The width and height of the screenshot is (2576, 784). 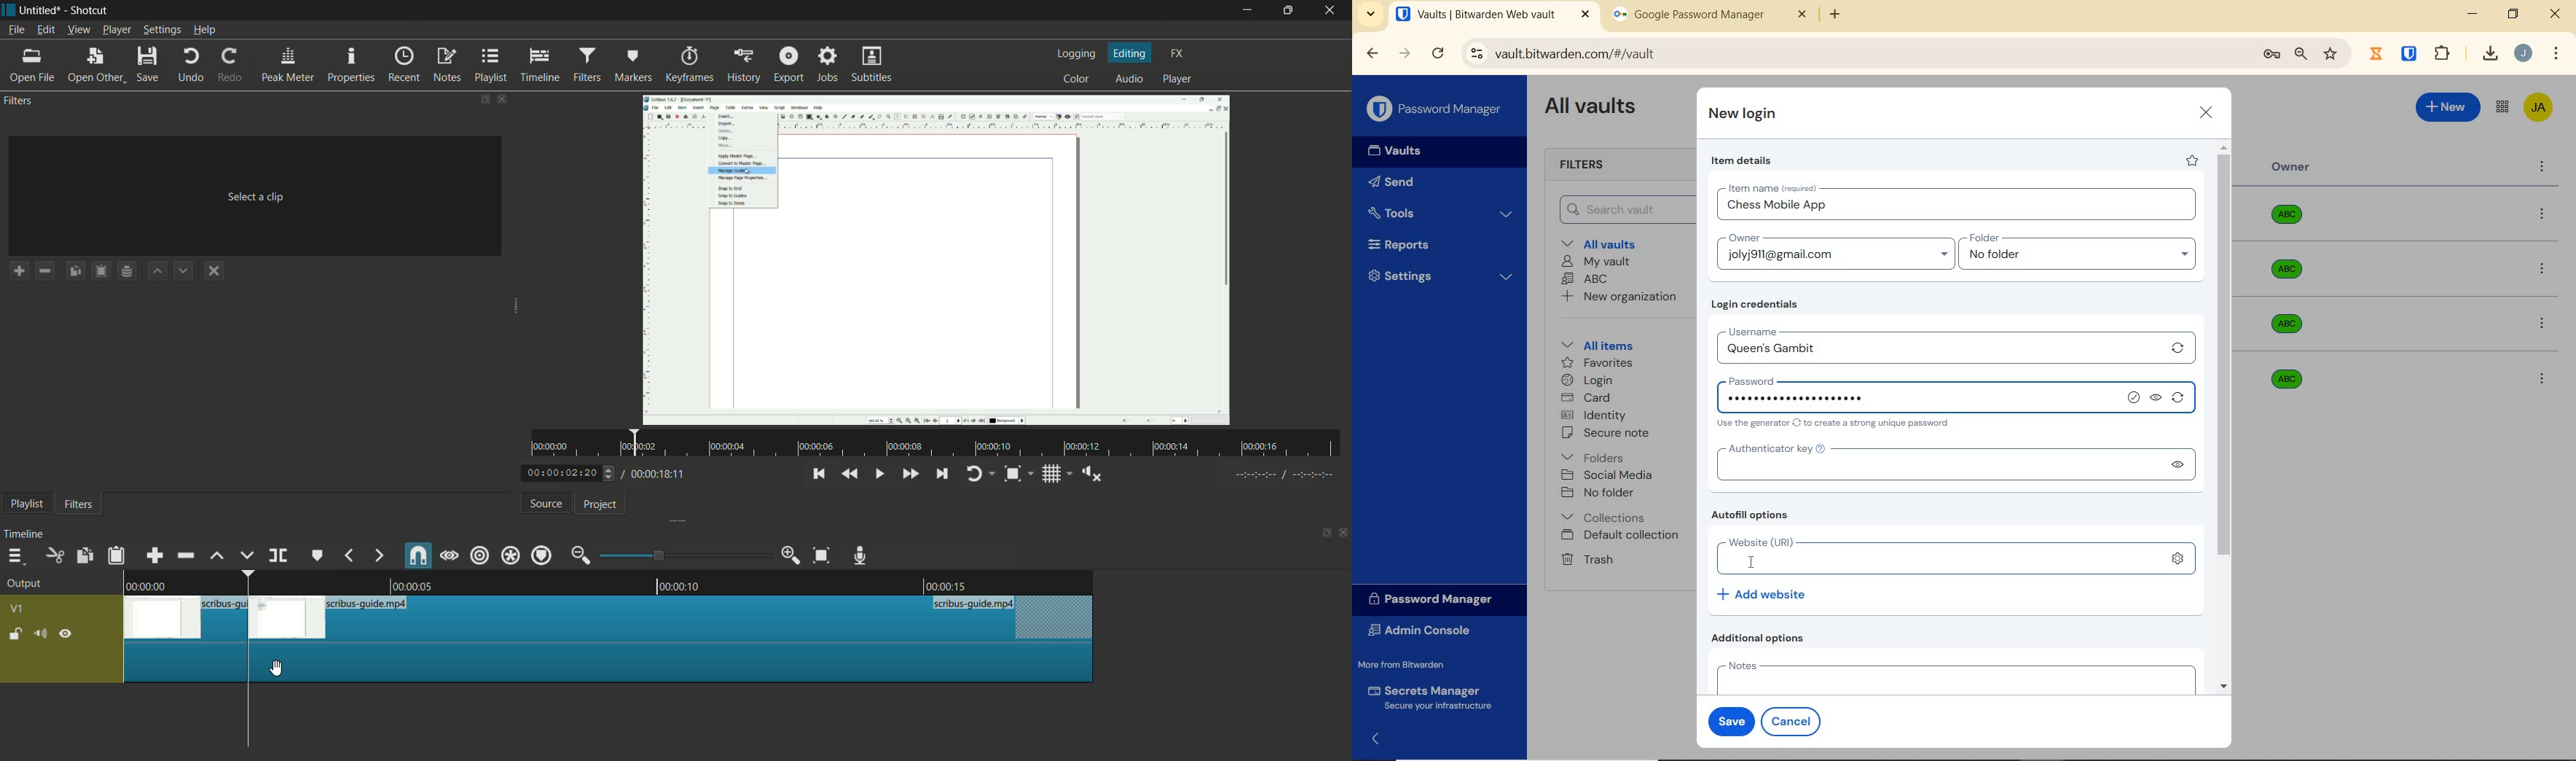 What do you see at coordinates (1587, 381) in the screenshot?
I see `login` at bounding box center [1587, 381].